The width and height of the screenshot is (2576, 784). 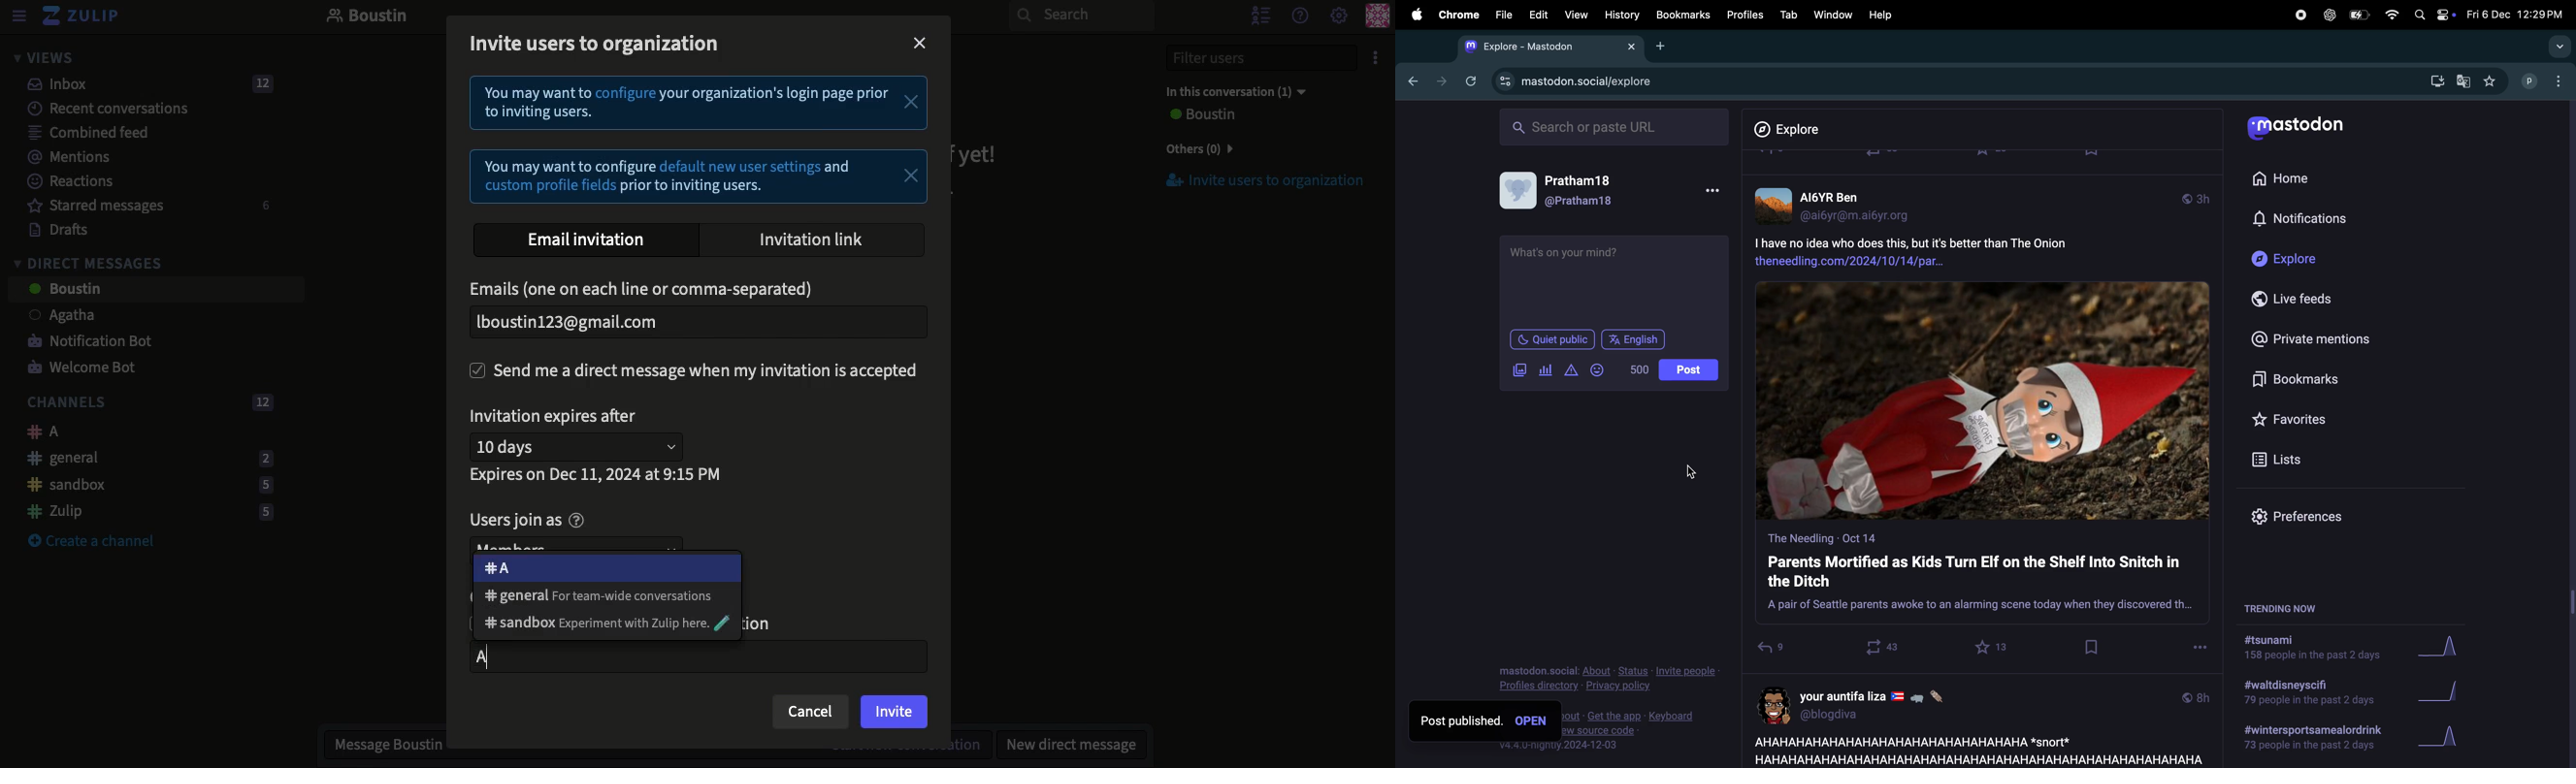 I want to click on A, so click(x=38, y=432).